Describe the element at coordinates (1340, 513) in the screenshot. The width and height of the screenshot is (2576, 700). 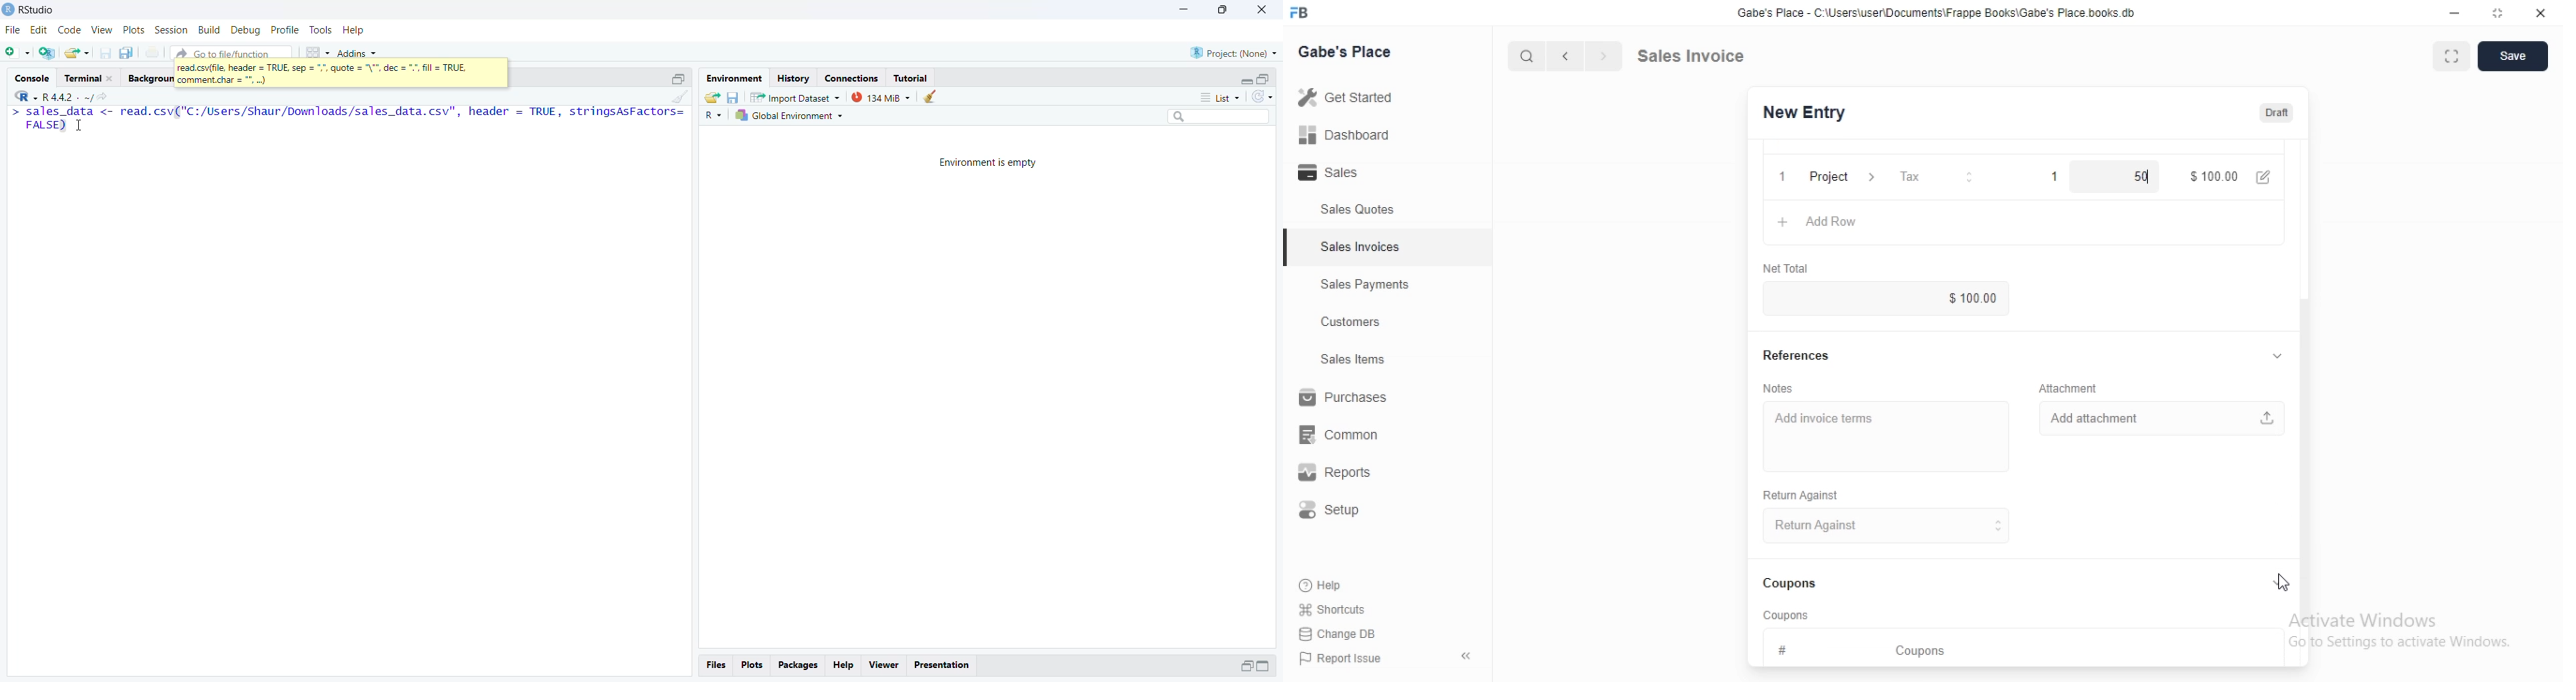
I see `Setup` at that location.